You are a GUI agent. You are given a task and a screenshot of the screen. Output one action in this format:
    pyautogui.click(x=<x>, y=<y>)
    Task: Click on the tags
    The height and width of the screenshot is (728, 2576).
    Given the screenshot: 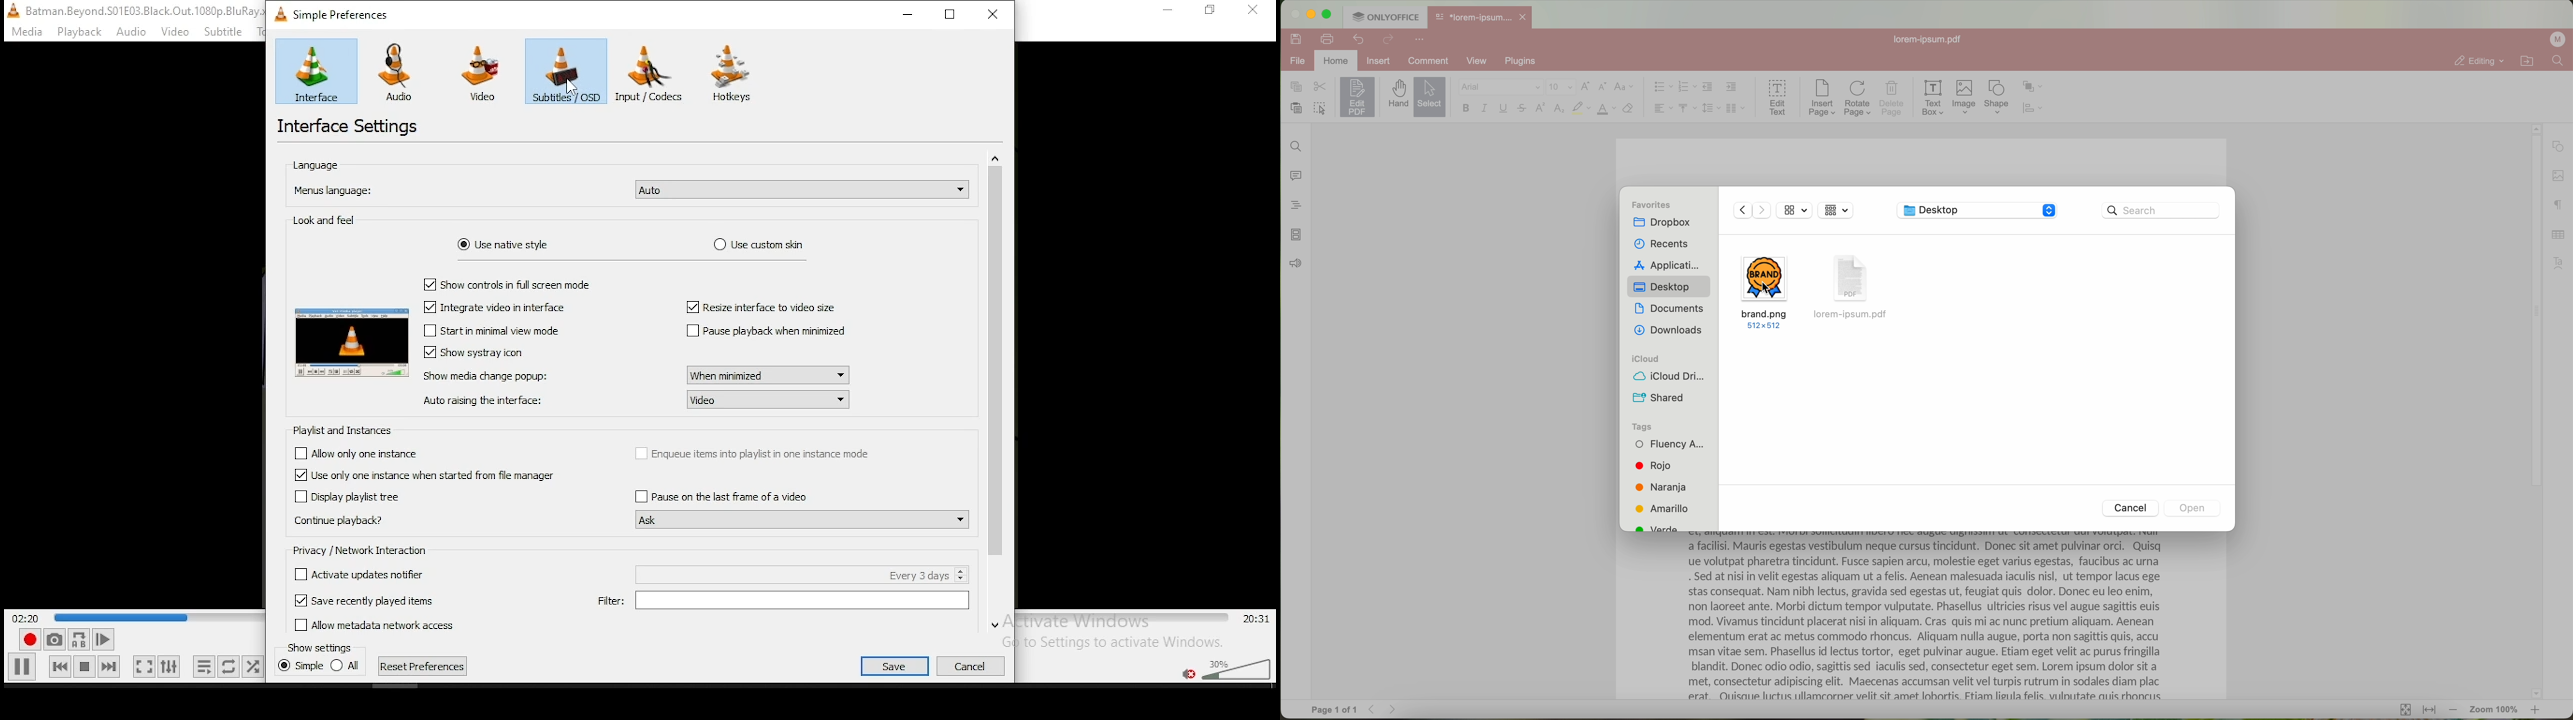 What is the action you would take?
    pyautogui.click(x=1641, y=426)
    